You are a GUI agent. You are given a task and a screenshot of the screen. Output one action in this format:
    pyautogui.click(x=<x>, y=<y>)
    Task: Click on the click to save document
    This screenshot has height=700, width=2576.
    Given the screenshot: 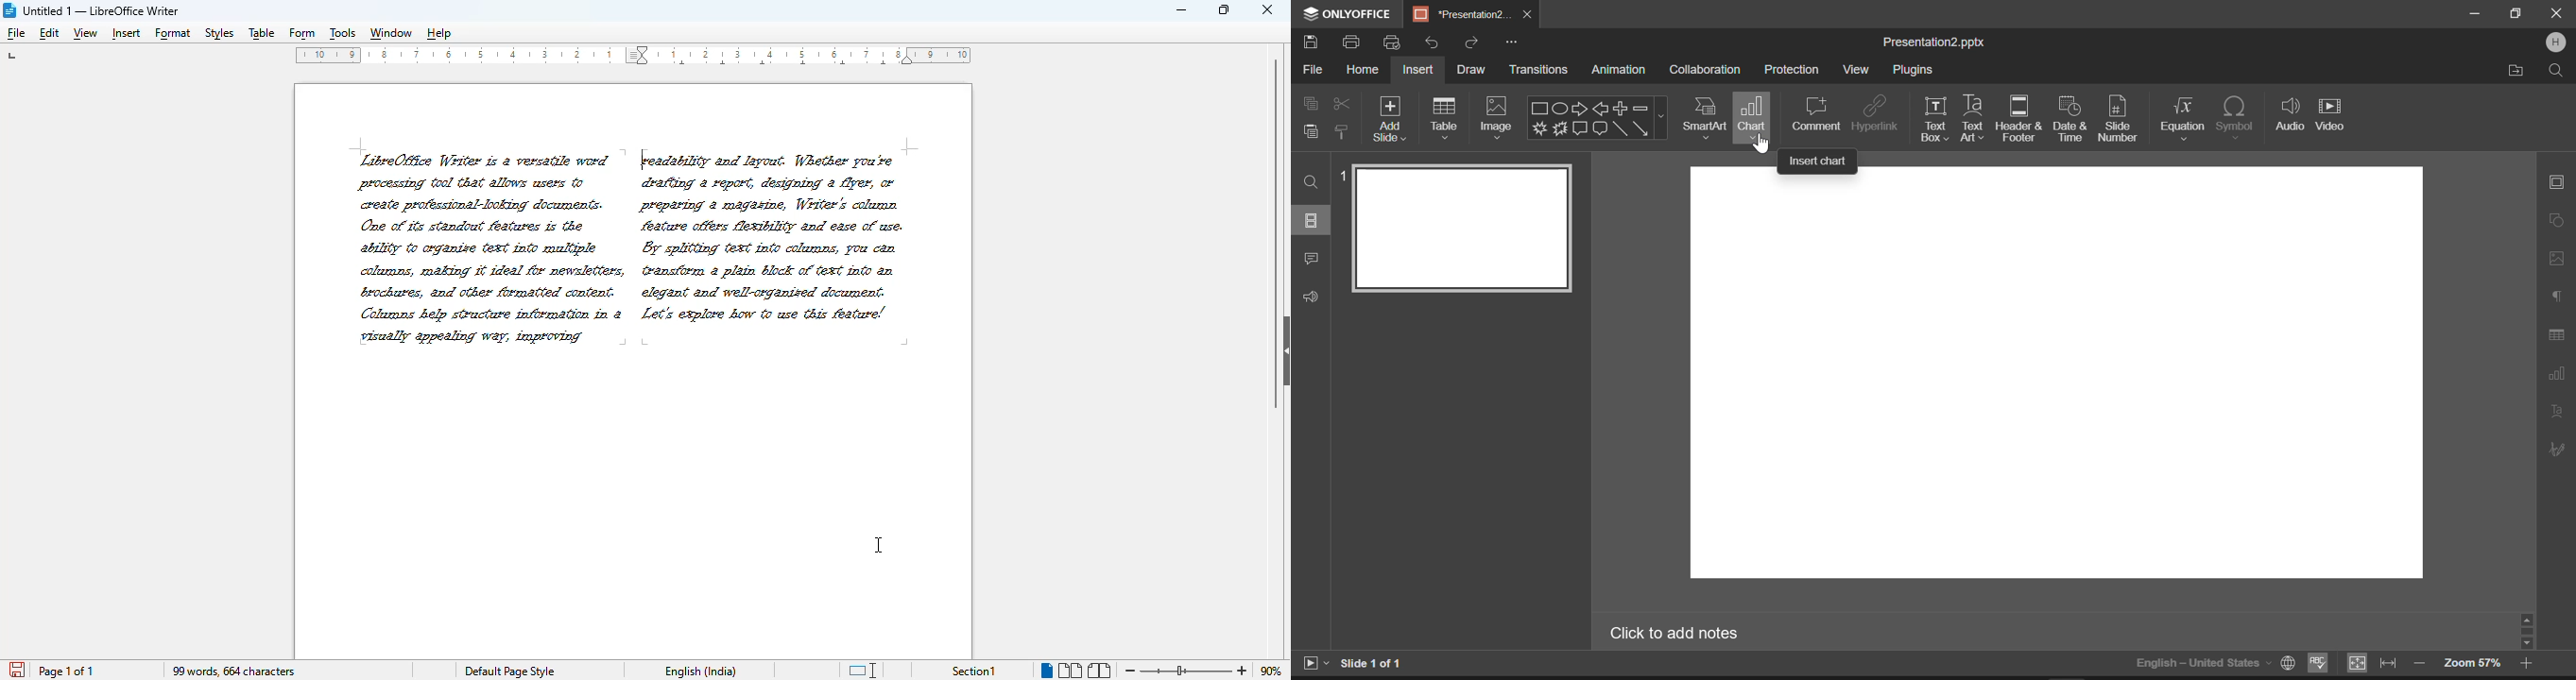 What is the action you would take?
    pyautogui.click(x=18, y=669)
    